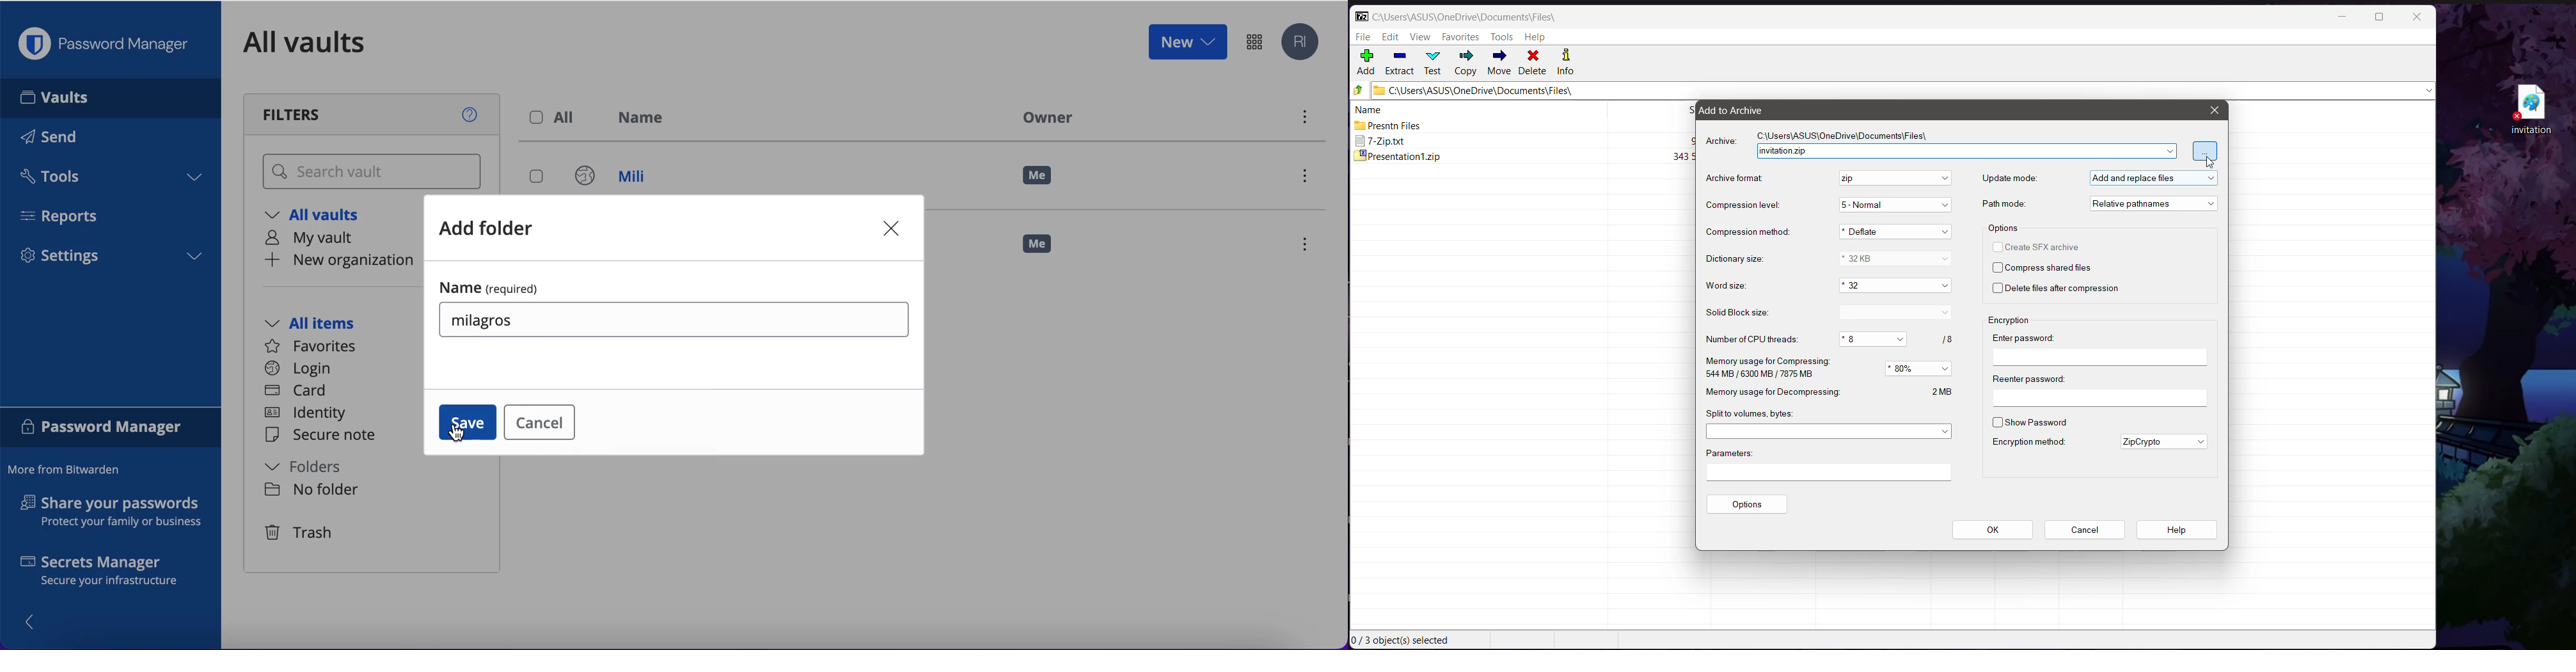 The width and height of the screenshot is (2576, 672). Describe the element at coordinates (2084, 530) in the screenshot. I see `Cancel` at that location.